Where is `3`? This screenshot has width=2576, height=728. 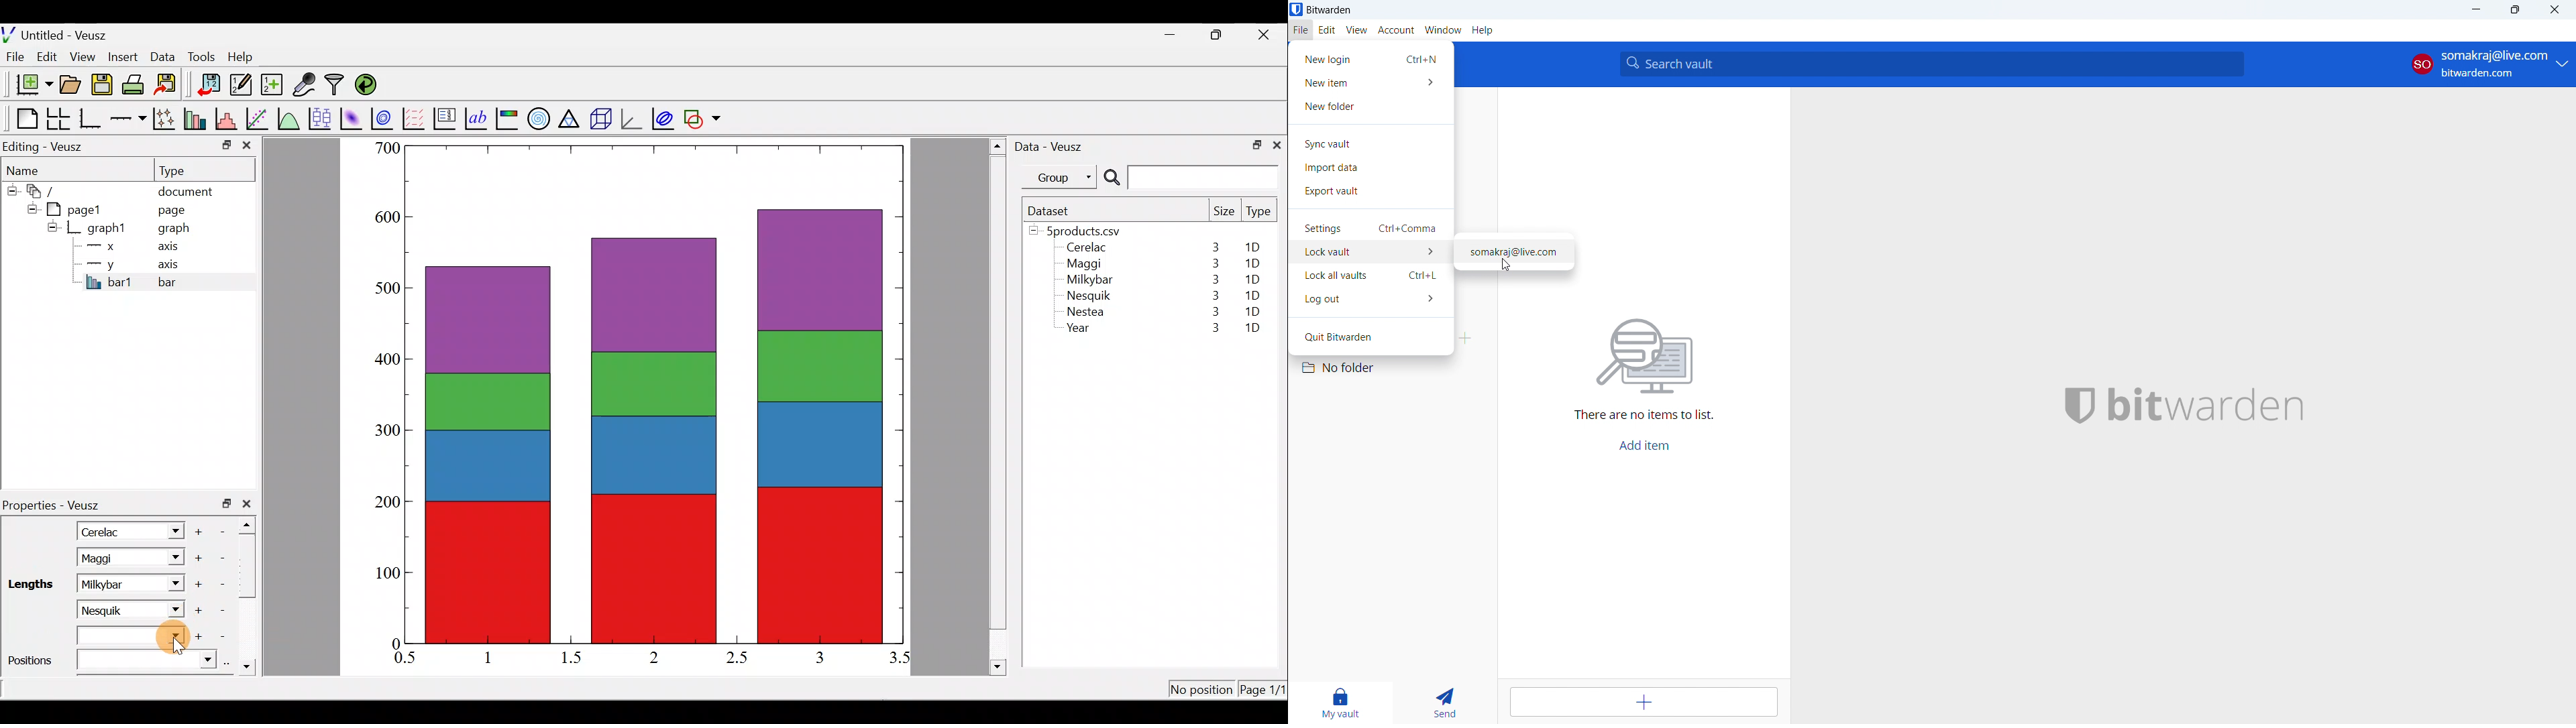
3 is located at coordinates (1208, 329).